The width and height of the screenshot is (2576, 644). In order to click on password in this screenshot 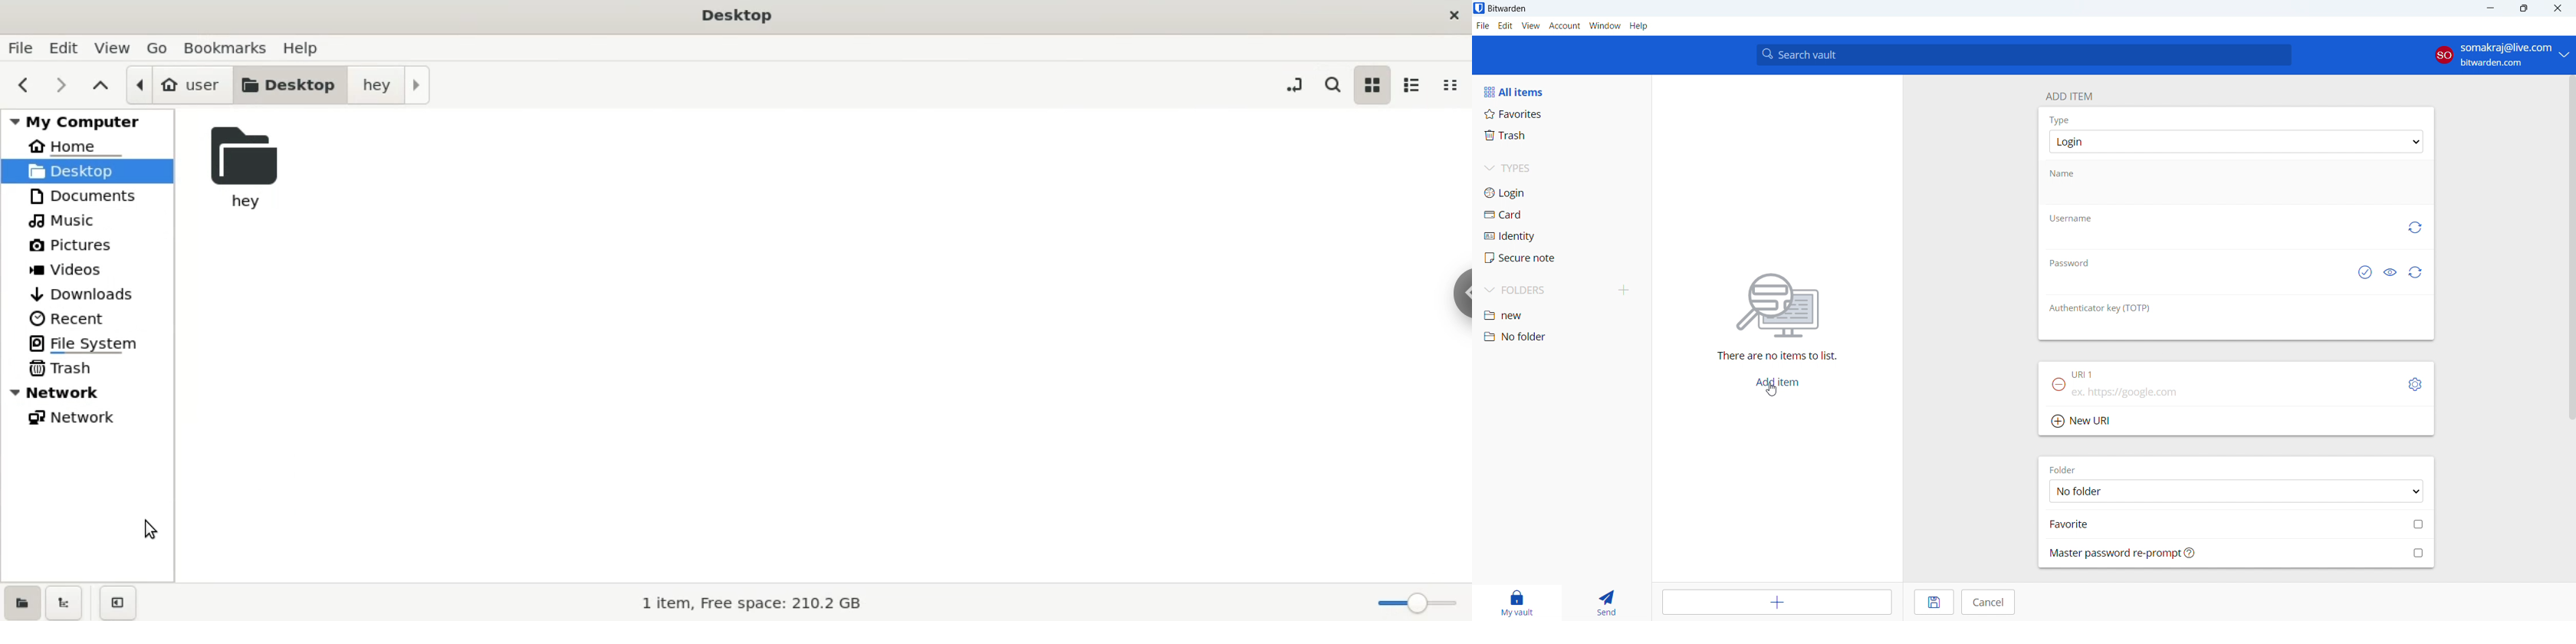, I will do `click(2068, 262)`.